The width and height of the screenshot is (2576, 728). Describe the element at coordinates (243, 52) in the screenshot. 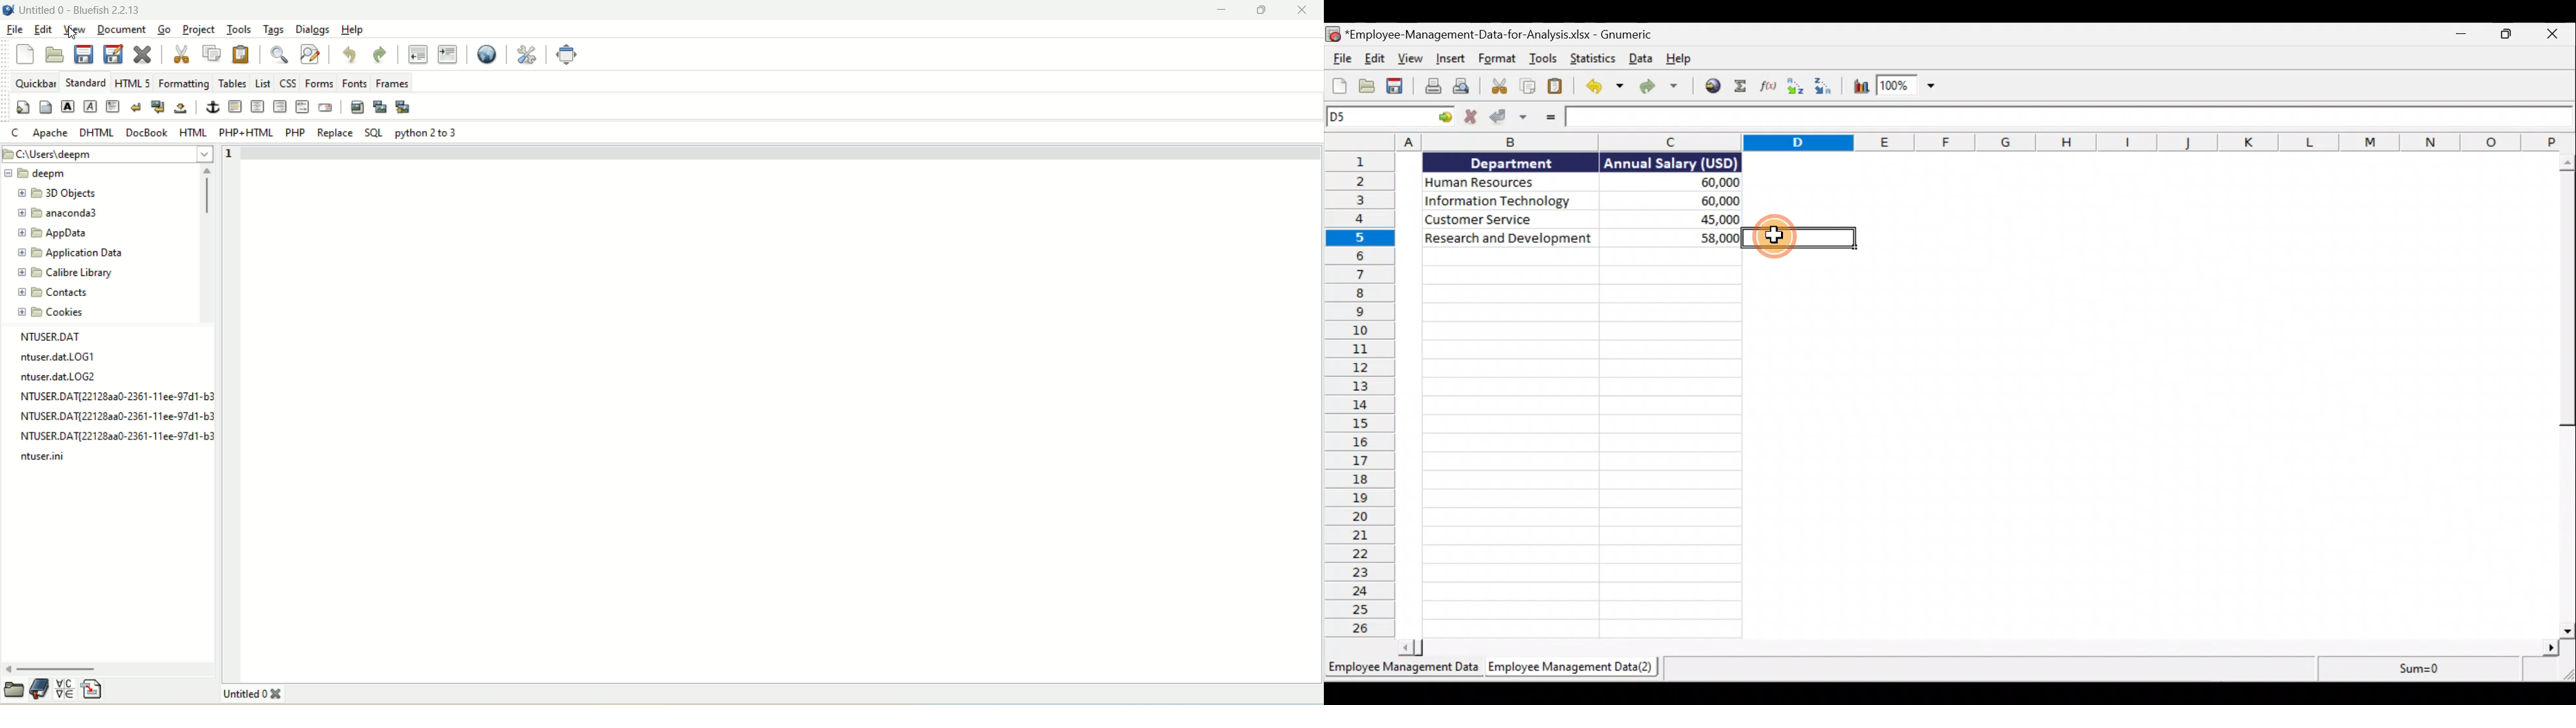

I see `paste` at that location.